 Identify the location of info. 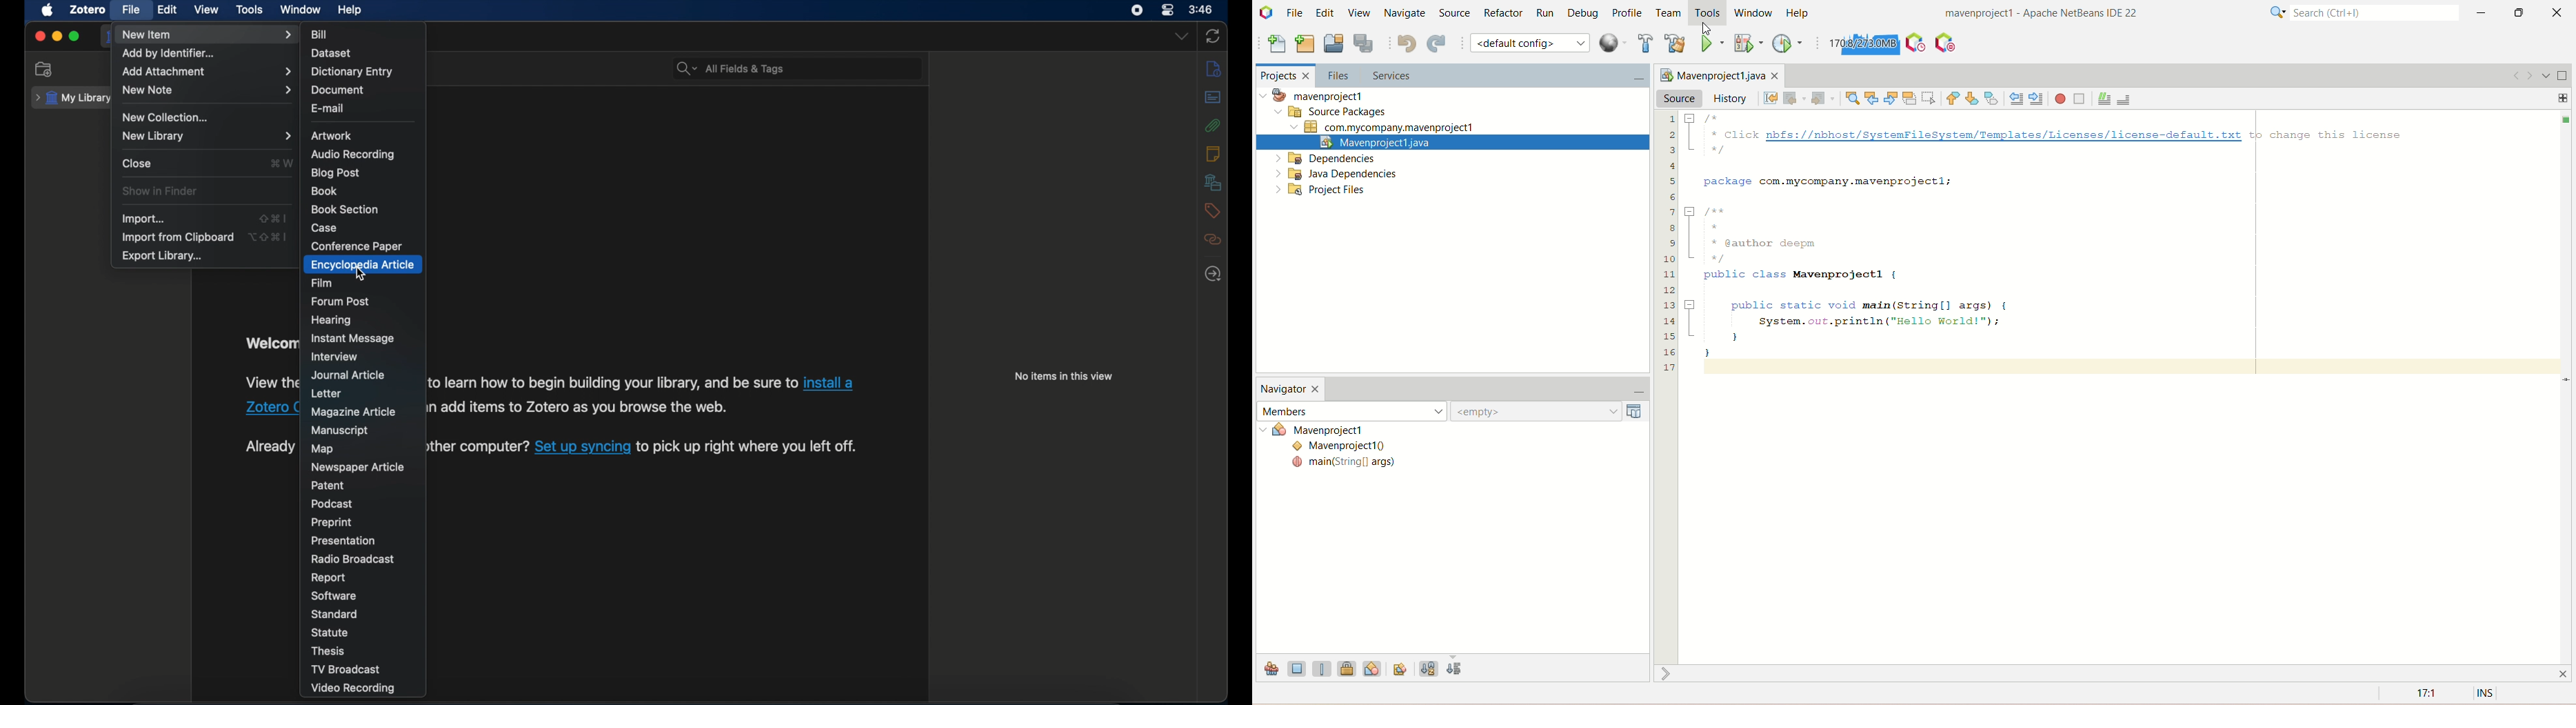
(1213, 68).